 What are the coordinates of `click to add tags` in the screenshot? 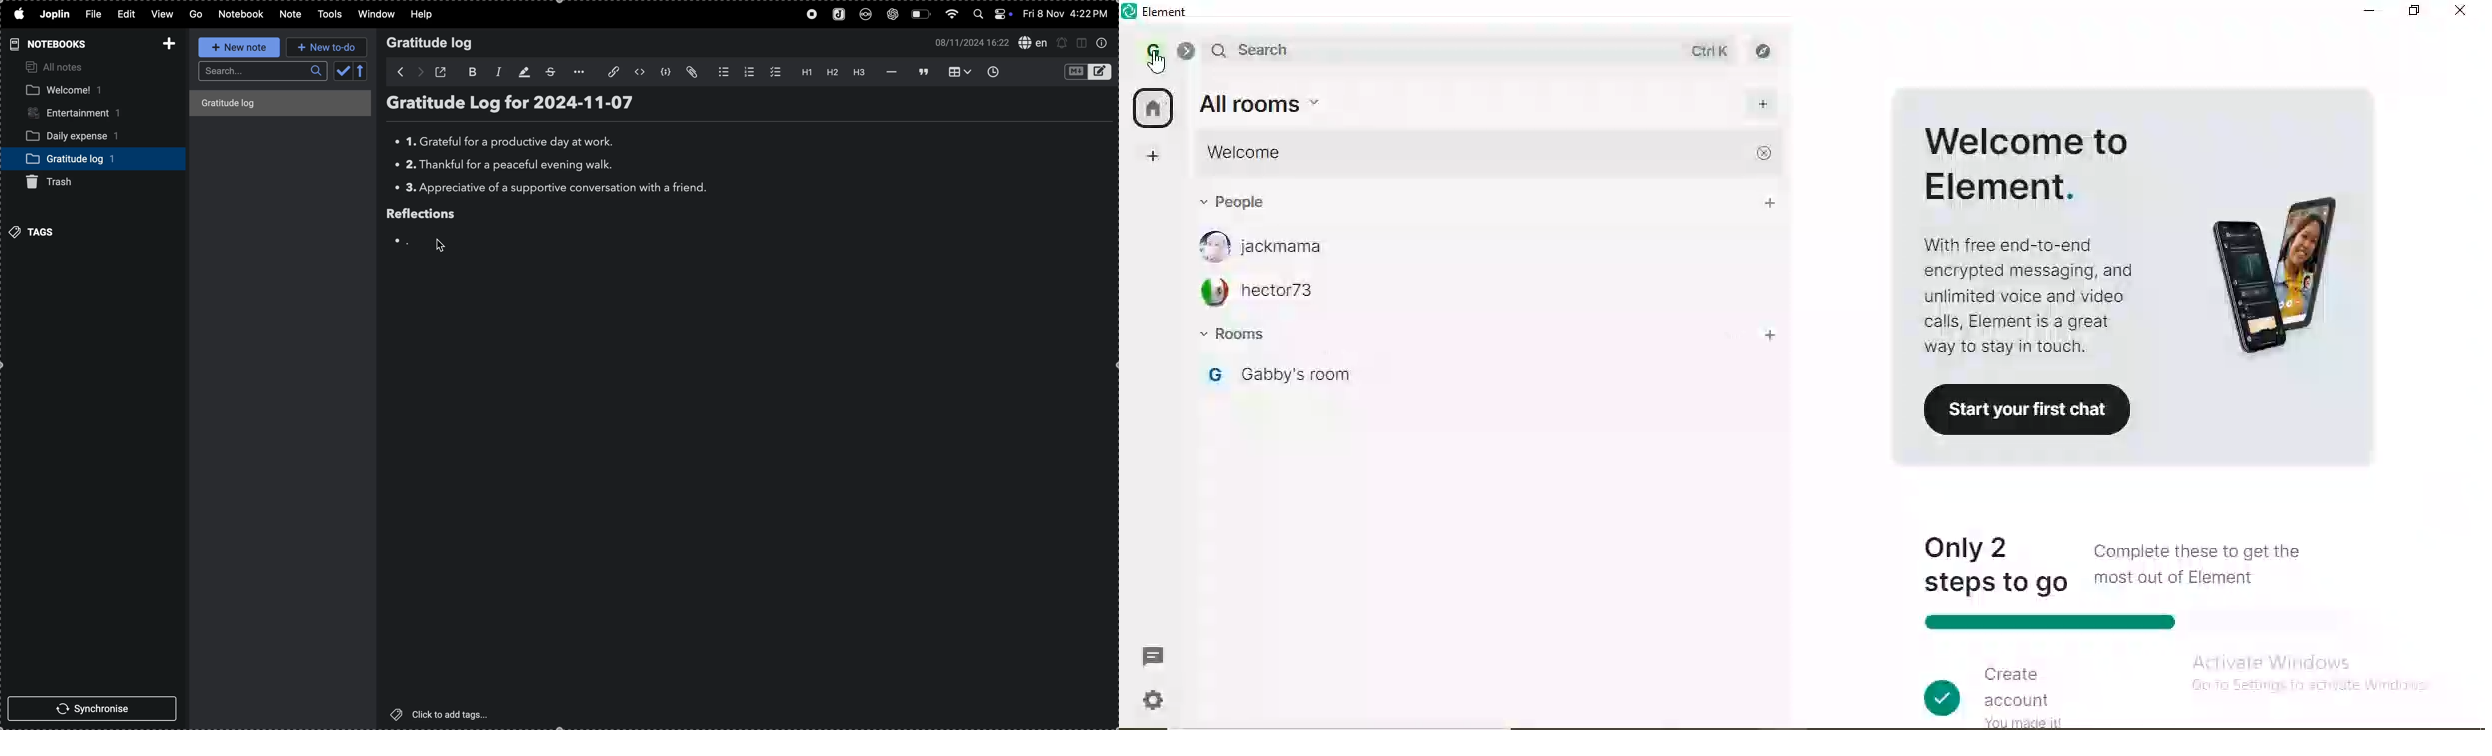 It's located at (444, 714).